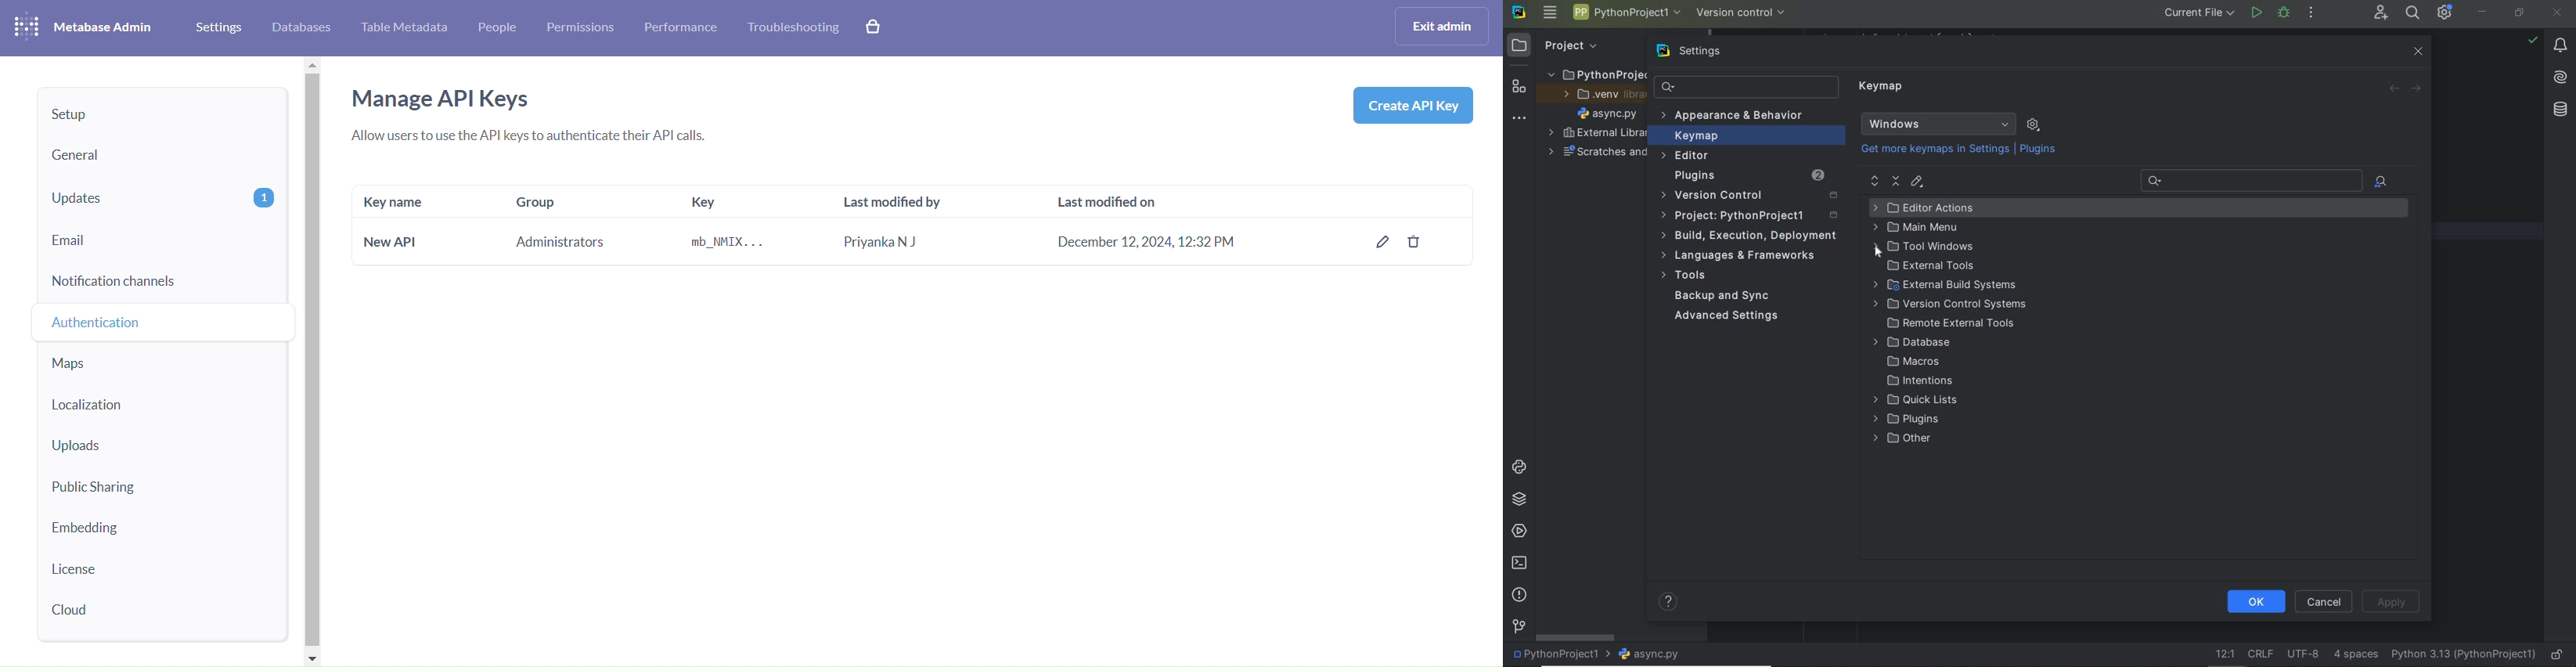 The image size is (2576, 672). Describe the element at coordinates (1742, 12) in the screenshot. I see `version control` at that location.